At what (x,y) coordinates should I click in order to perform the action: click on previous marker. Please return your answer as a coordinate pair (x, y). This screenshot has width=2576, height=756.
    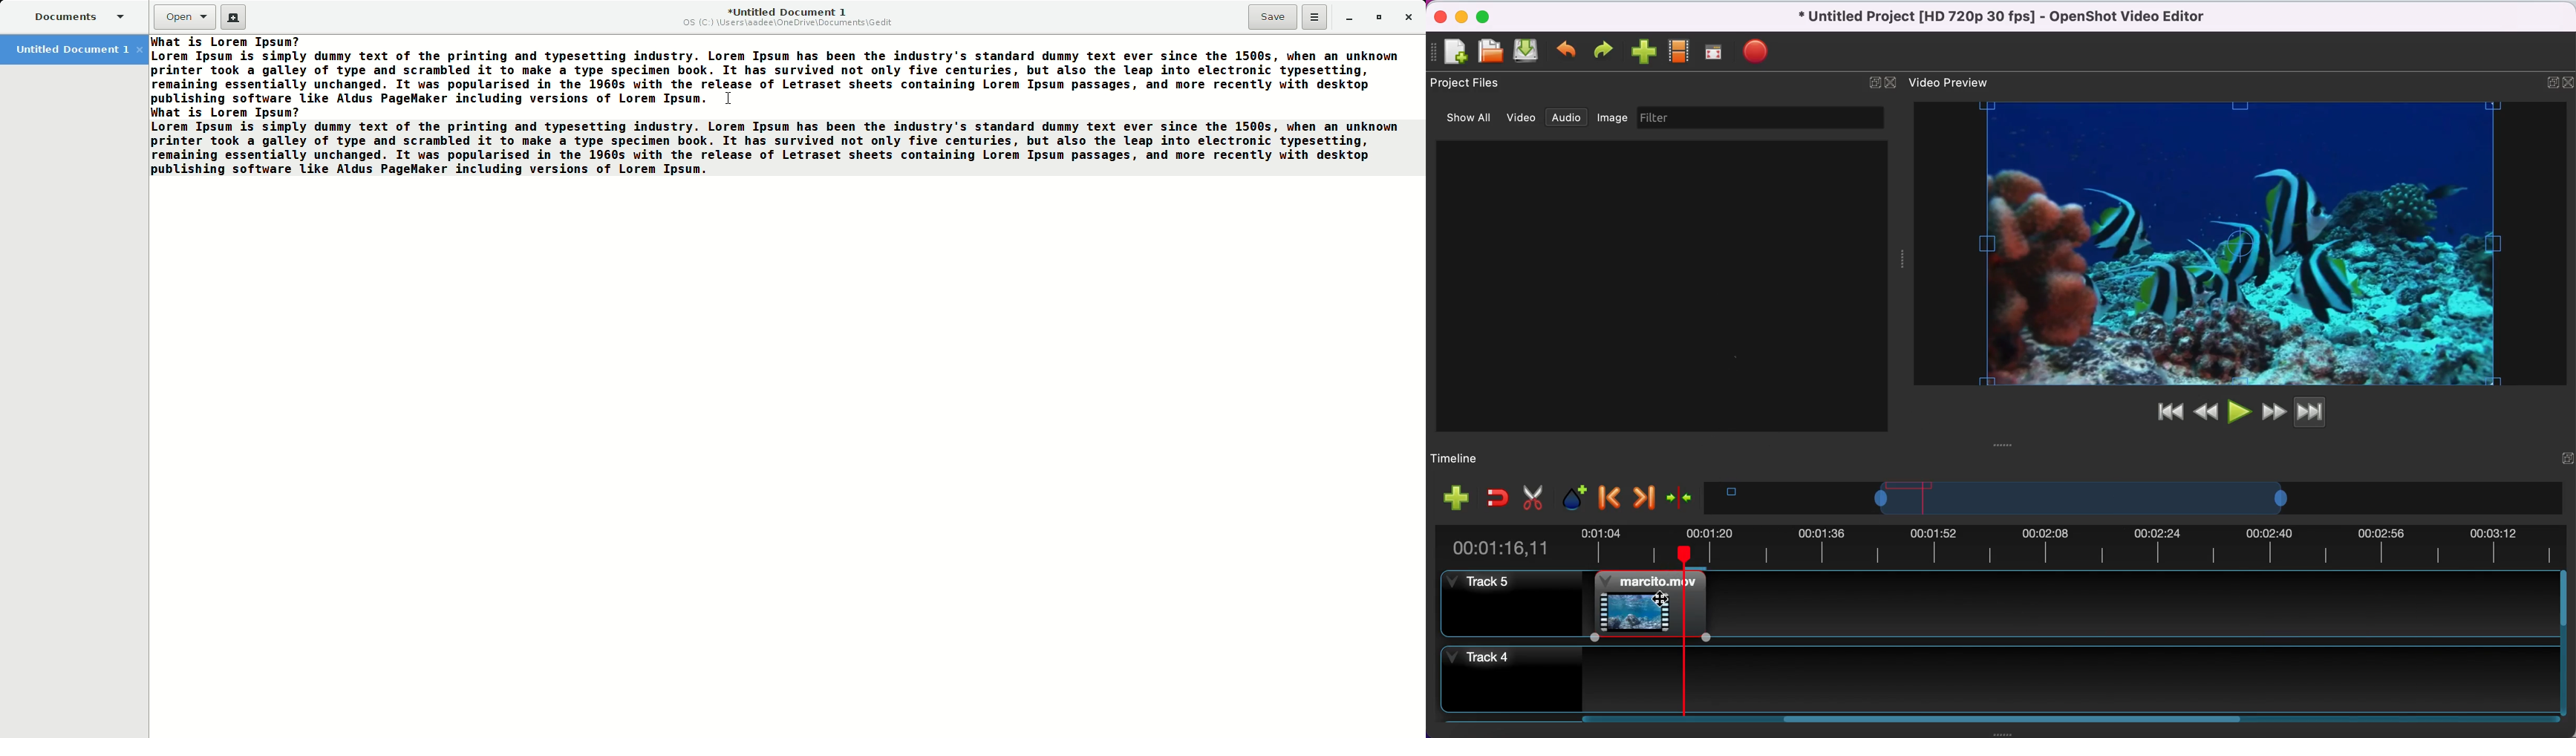
    Looking at the image, I should click on (1608, 494).